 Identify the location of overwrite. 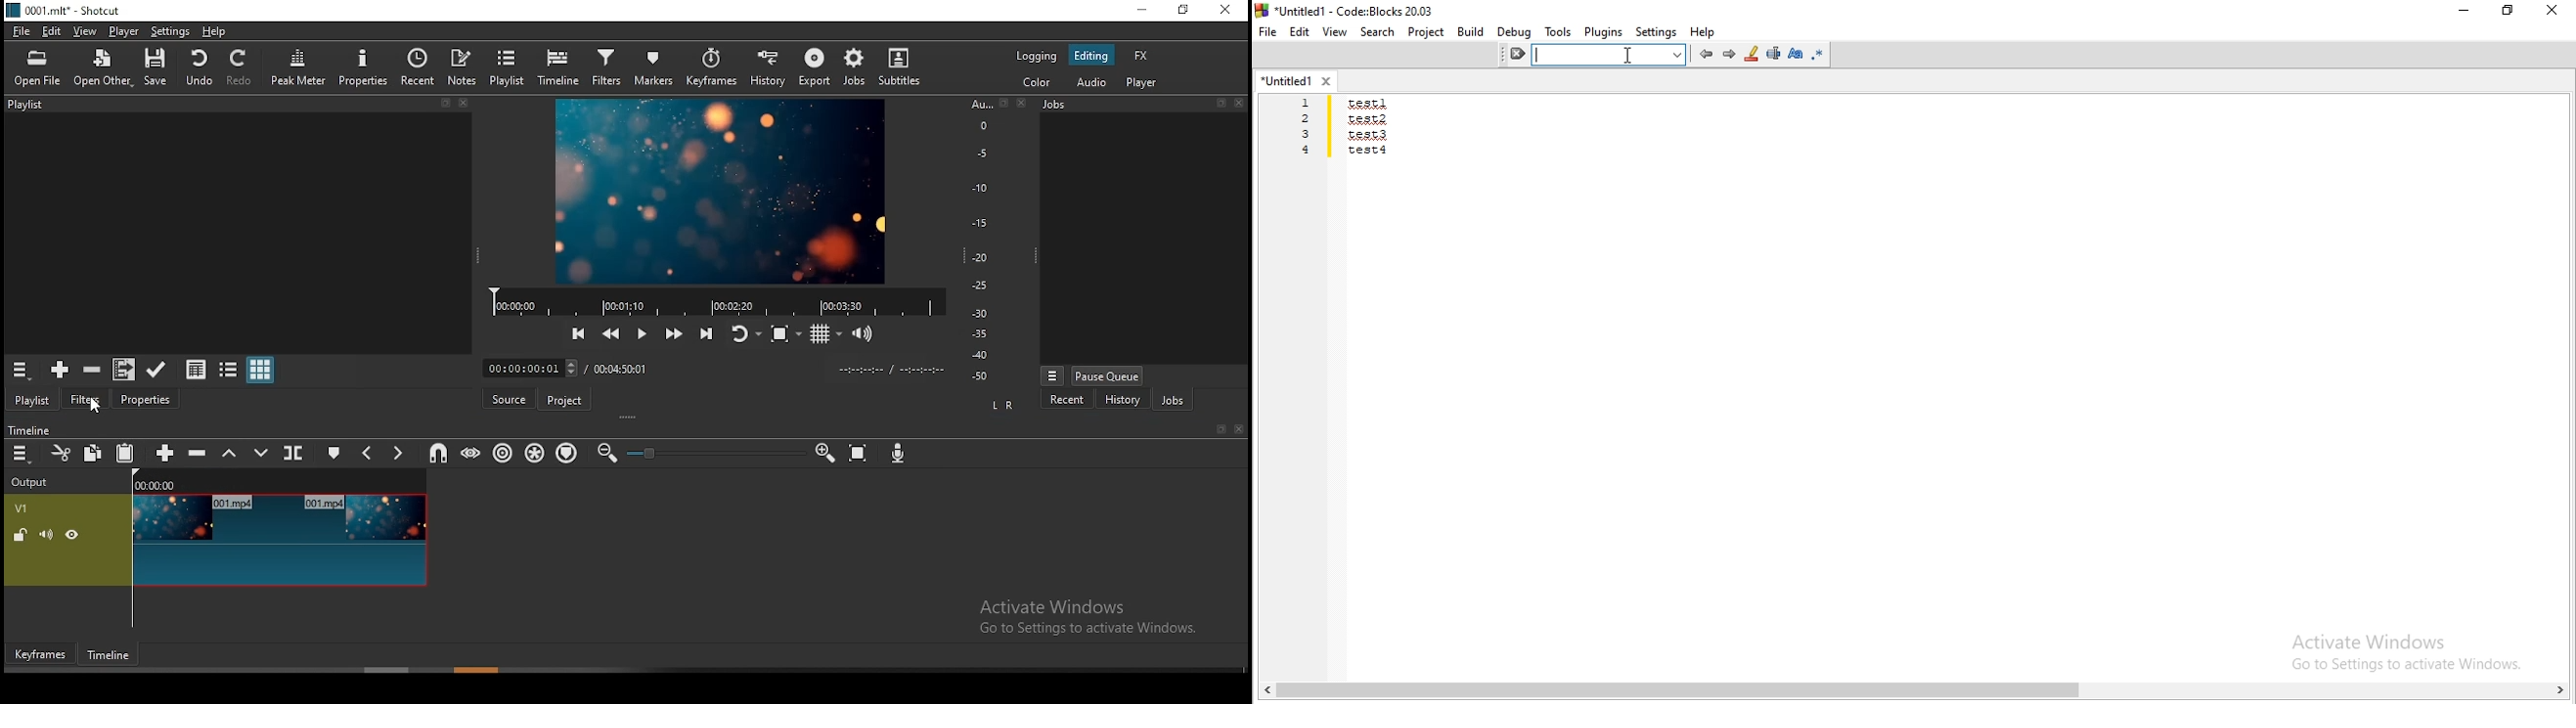
(264, 452).